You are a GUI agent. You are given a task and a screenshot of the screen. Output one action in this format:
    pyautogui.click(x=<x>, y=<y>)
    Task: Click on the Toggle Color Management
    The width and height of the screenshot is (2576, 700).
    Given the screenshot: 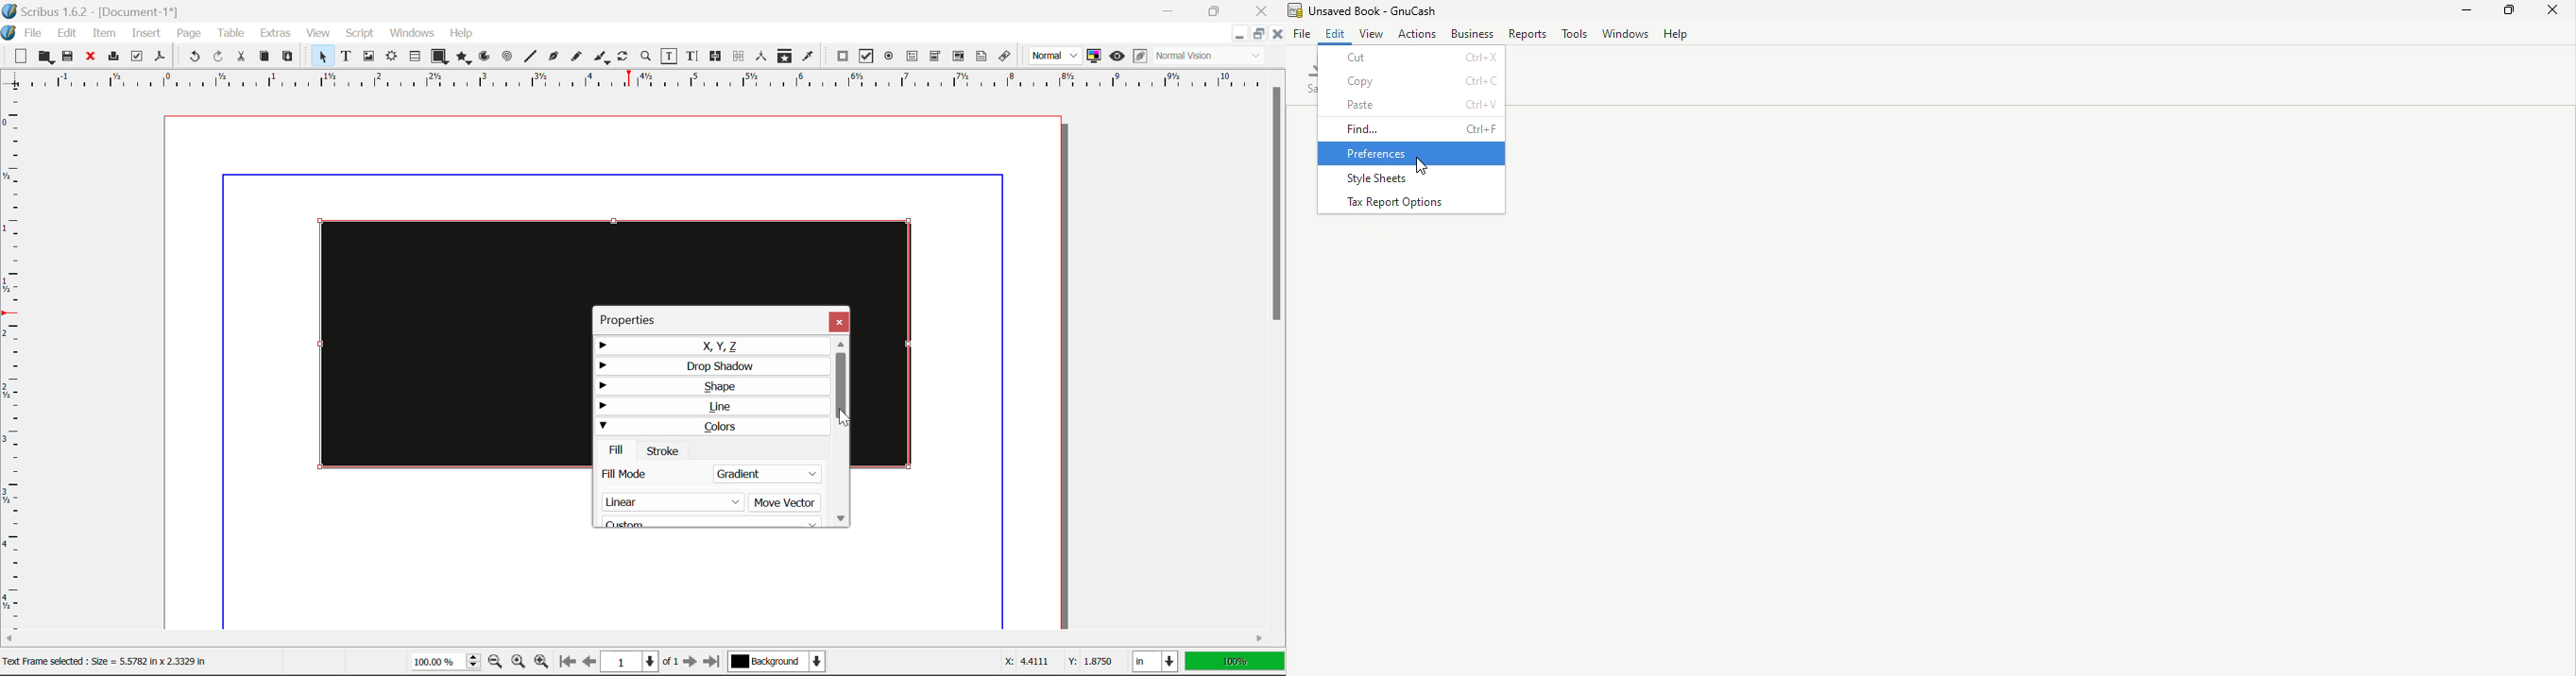 What is the action you would take?
    pyautogui.click(x=1094, y=56)
    